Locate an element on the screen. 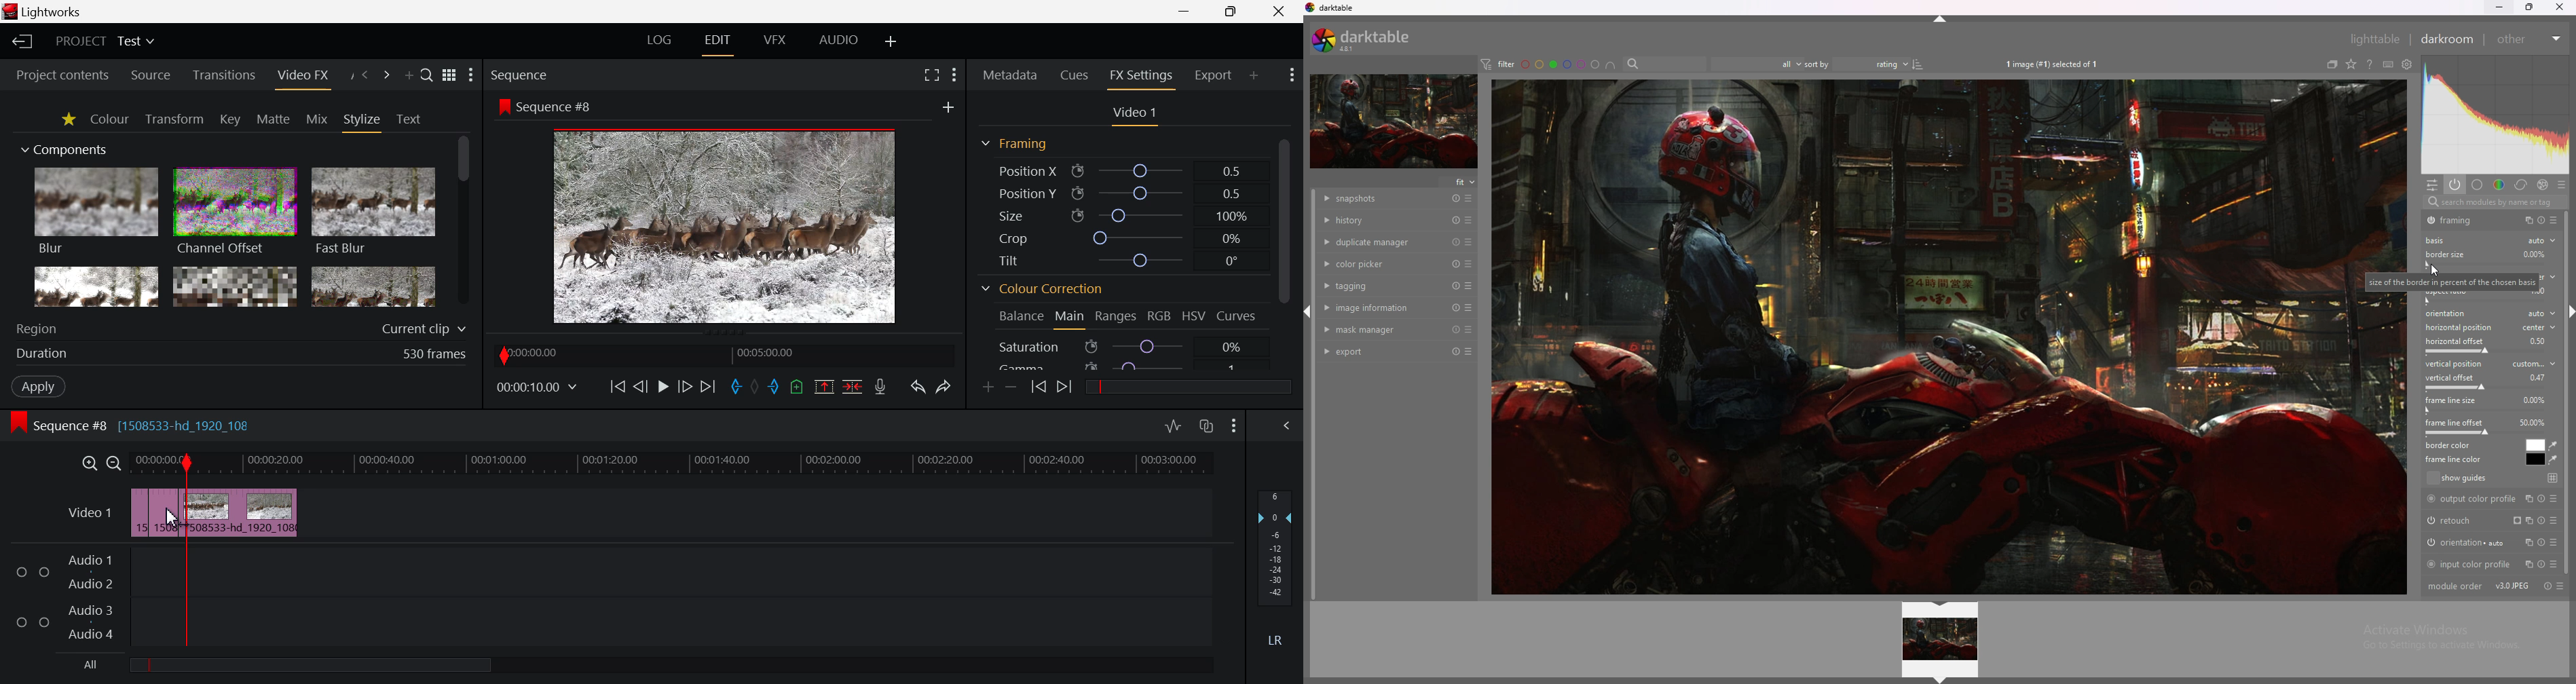  retouch is located at coordinates (2487, 520).